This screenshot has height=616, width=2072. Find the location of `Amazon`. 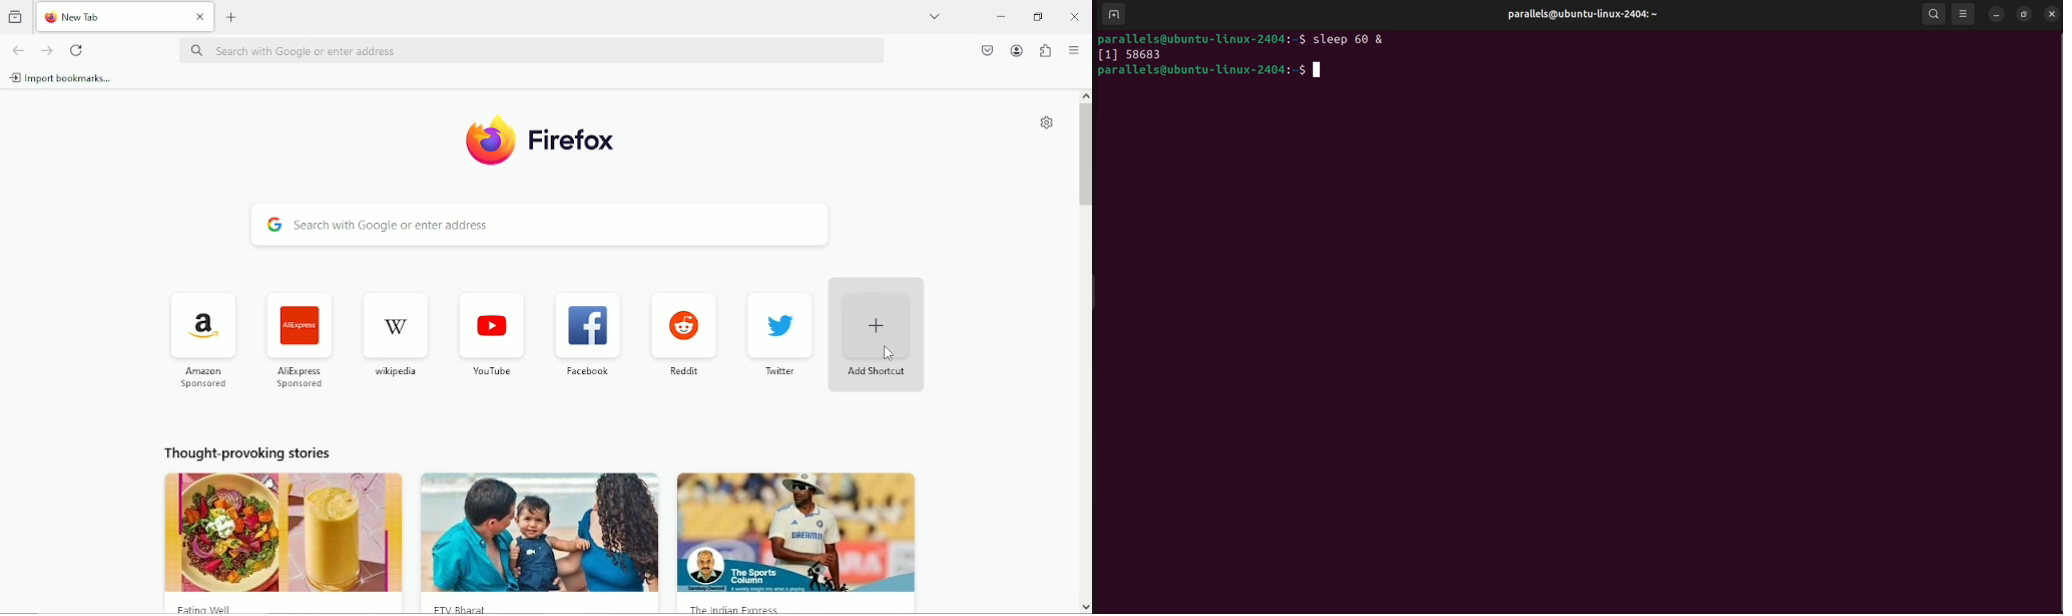

Amazon is located at coordinates (200, 338).